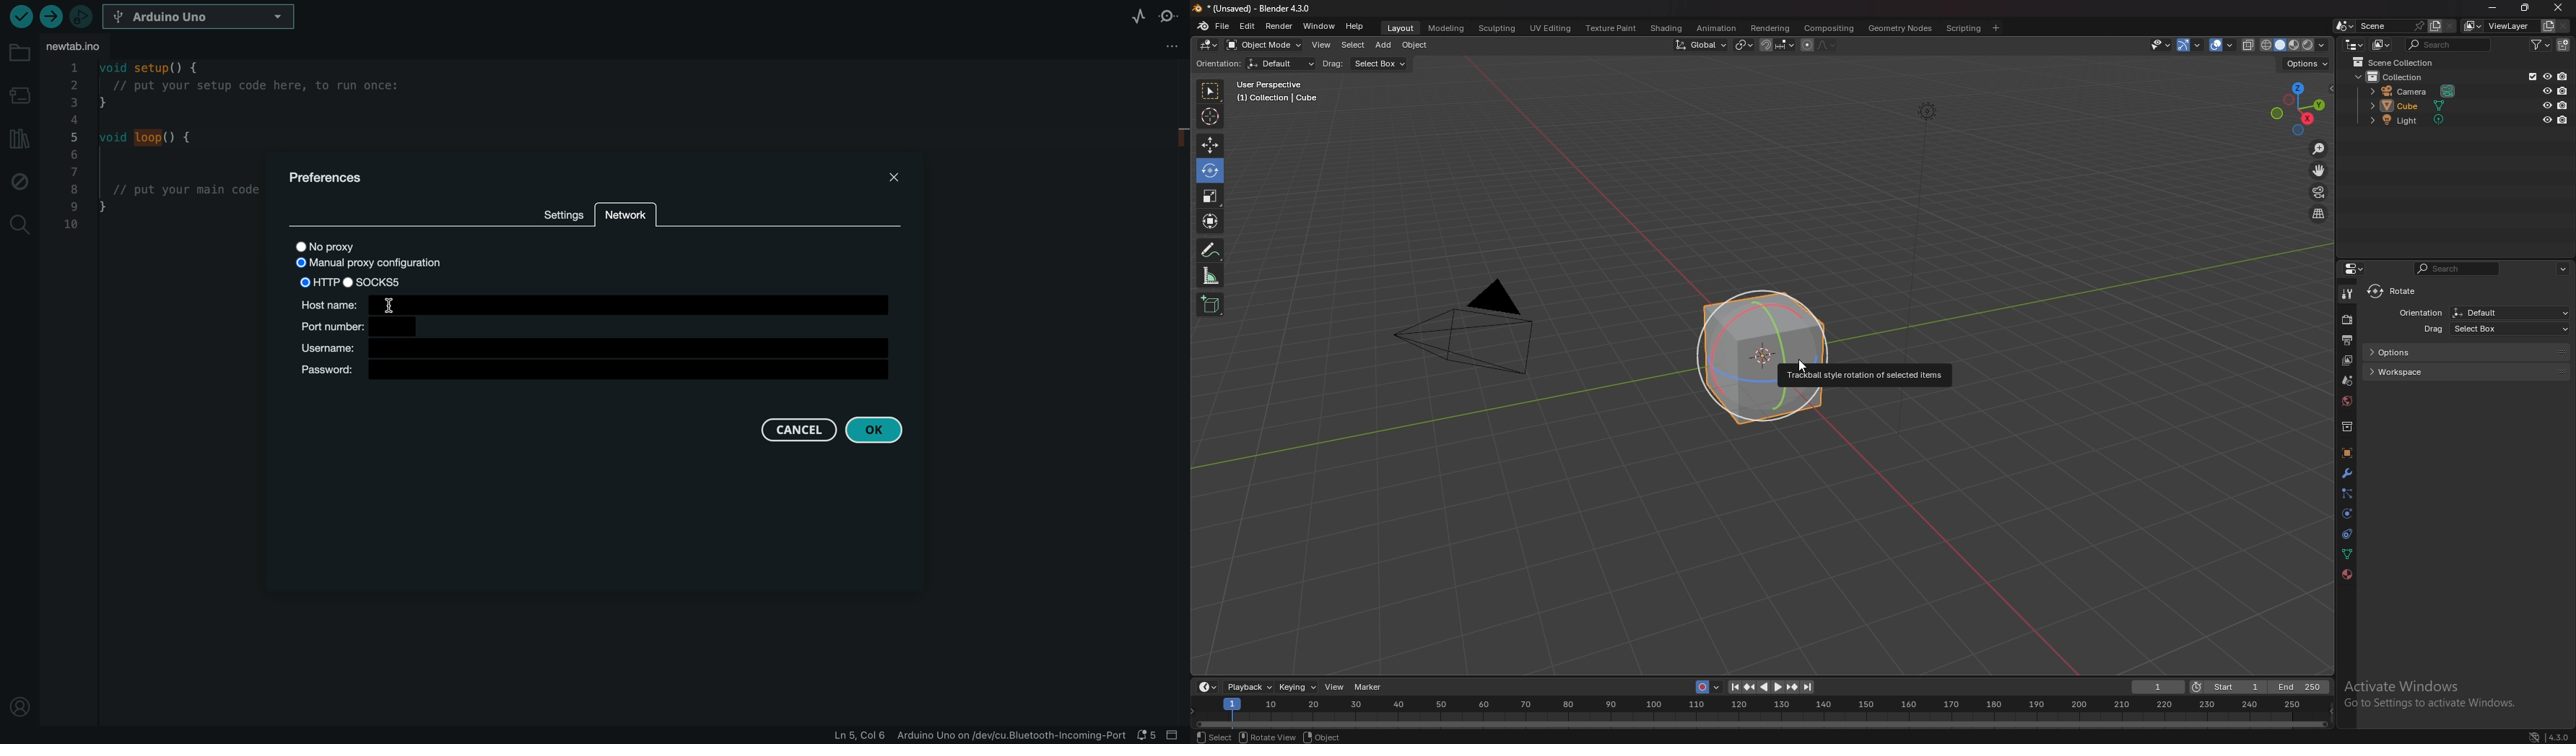 Image resolution: width=2576 pixels, height=756 pixels. Describe the element at coordinates (2392, 25) in the screenshot. I see `scene` at that location.